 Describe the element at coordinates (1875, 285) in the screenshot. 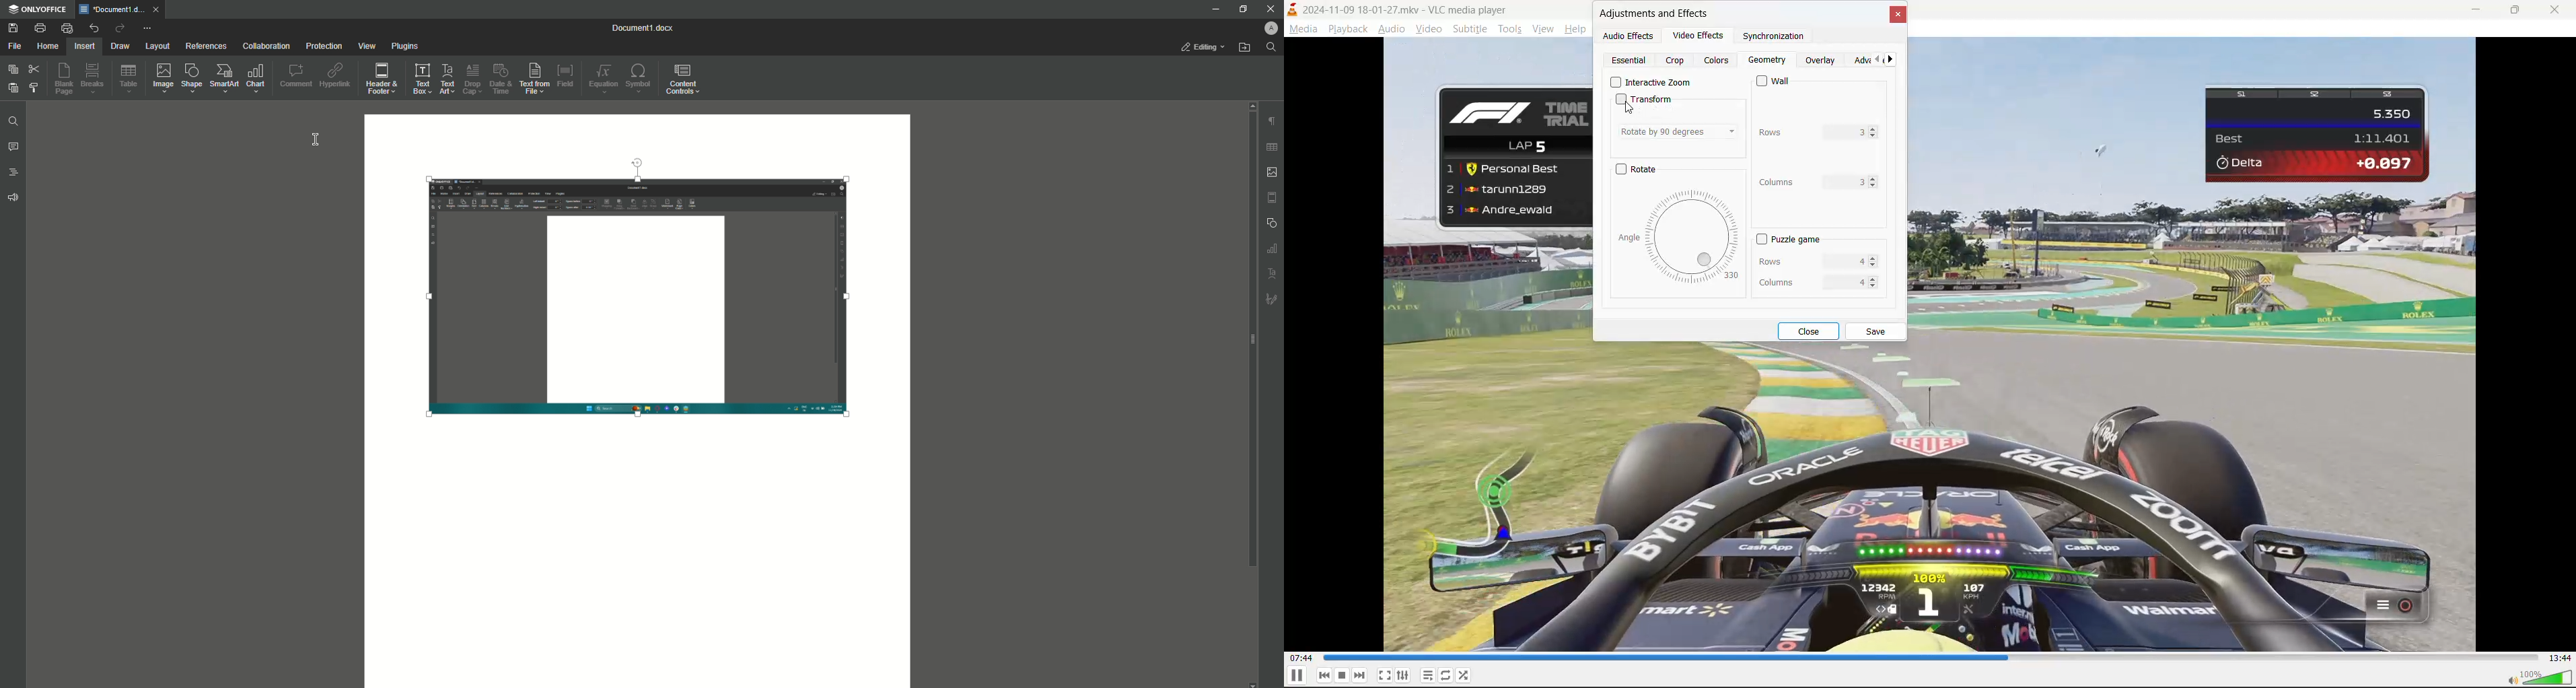

I see `Decrease` at that location.